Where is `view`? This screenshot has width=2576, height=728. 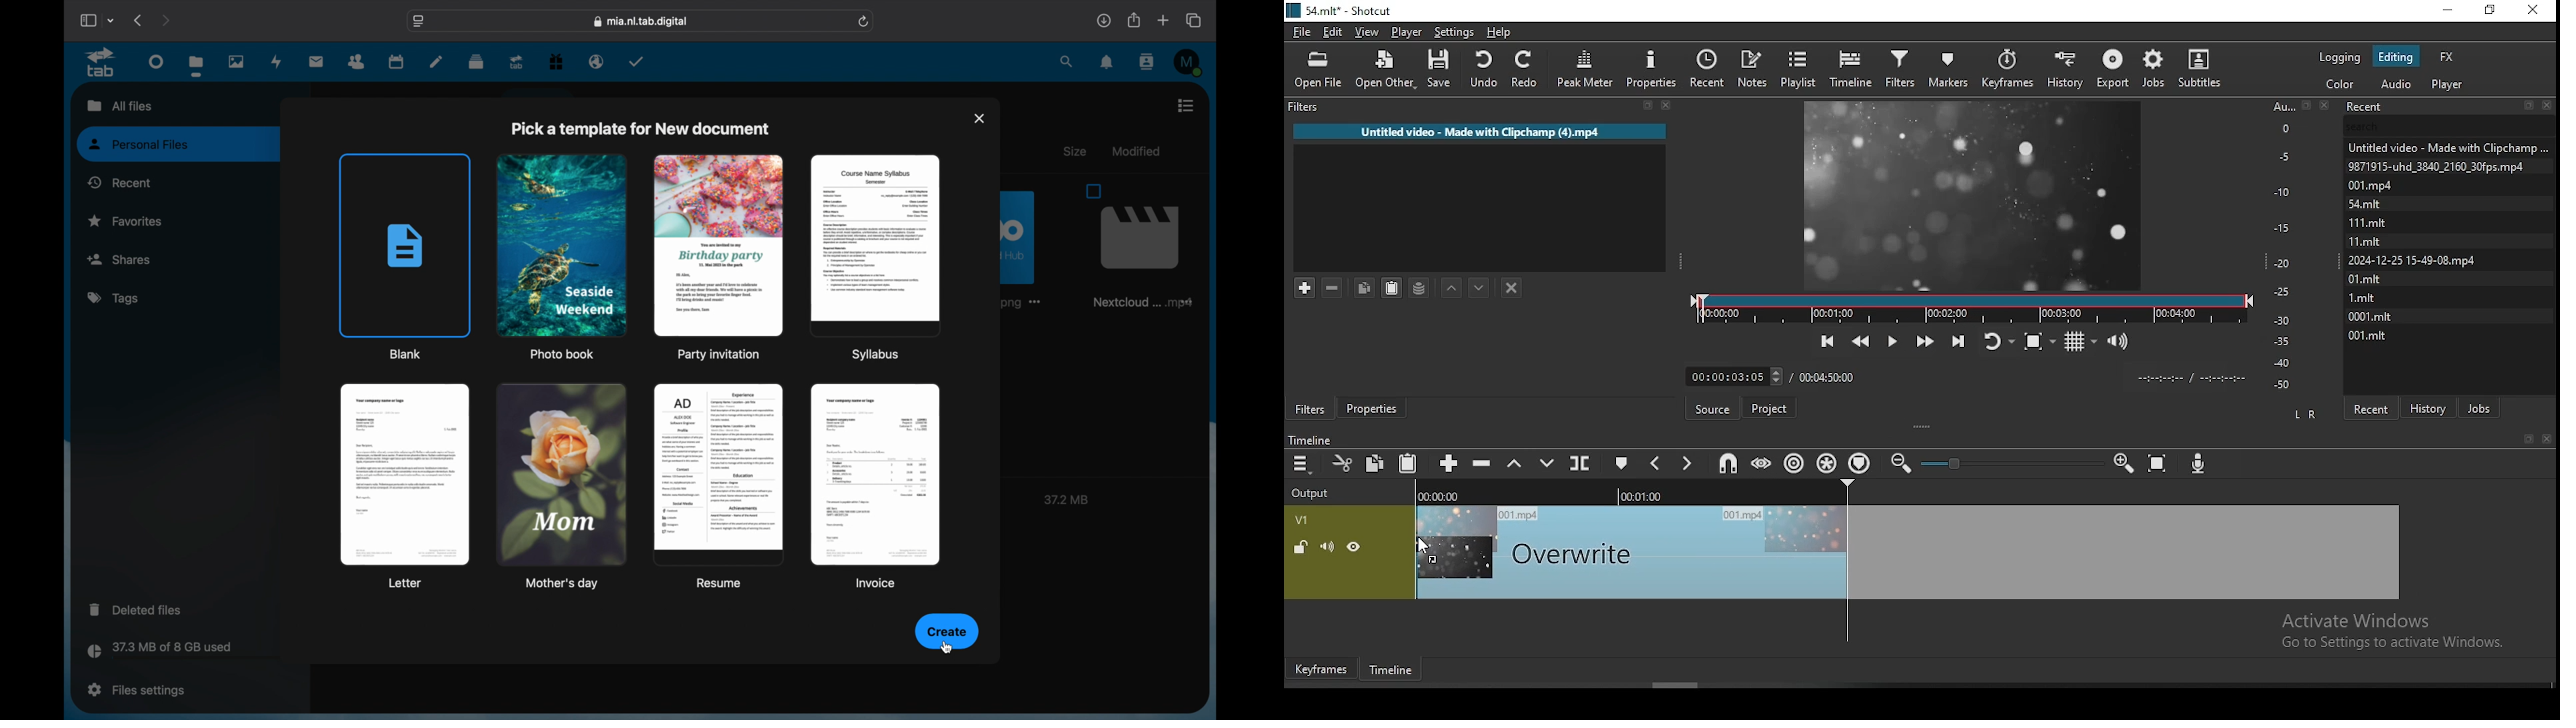 view is located at coordinates (1367, 32).